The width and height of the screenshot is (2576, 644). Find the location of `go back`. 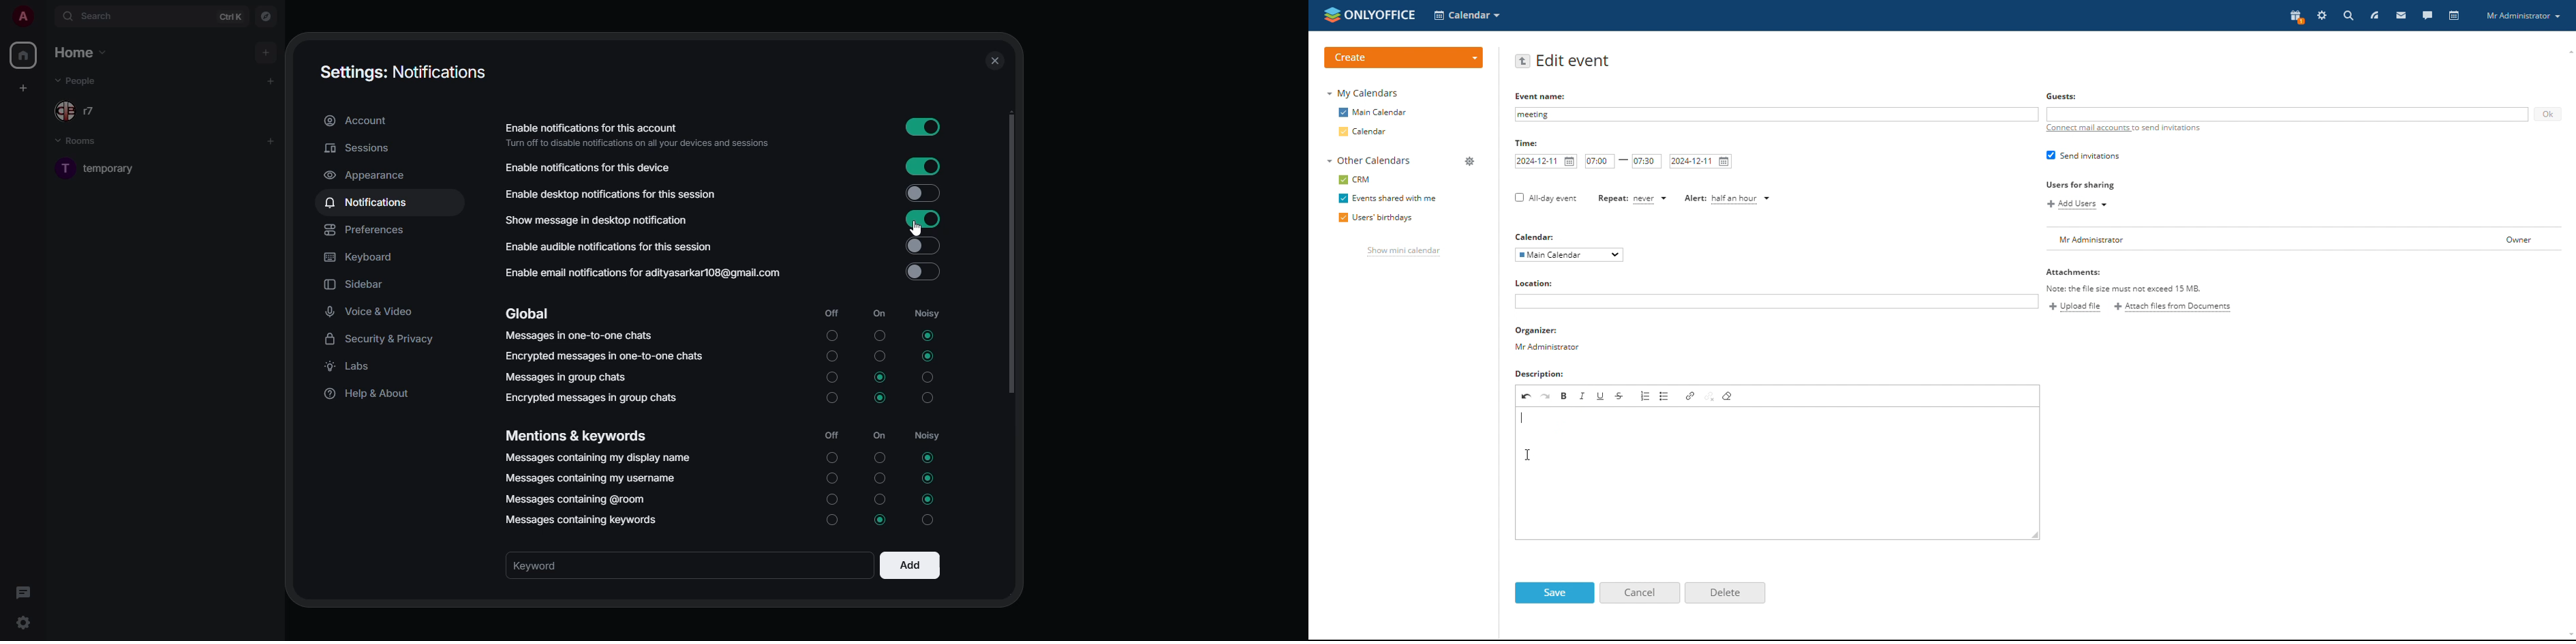

go back is located at coordinates (1522, 61).